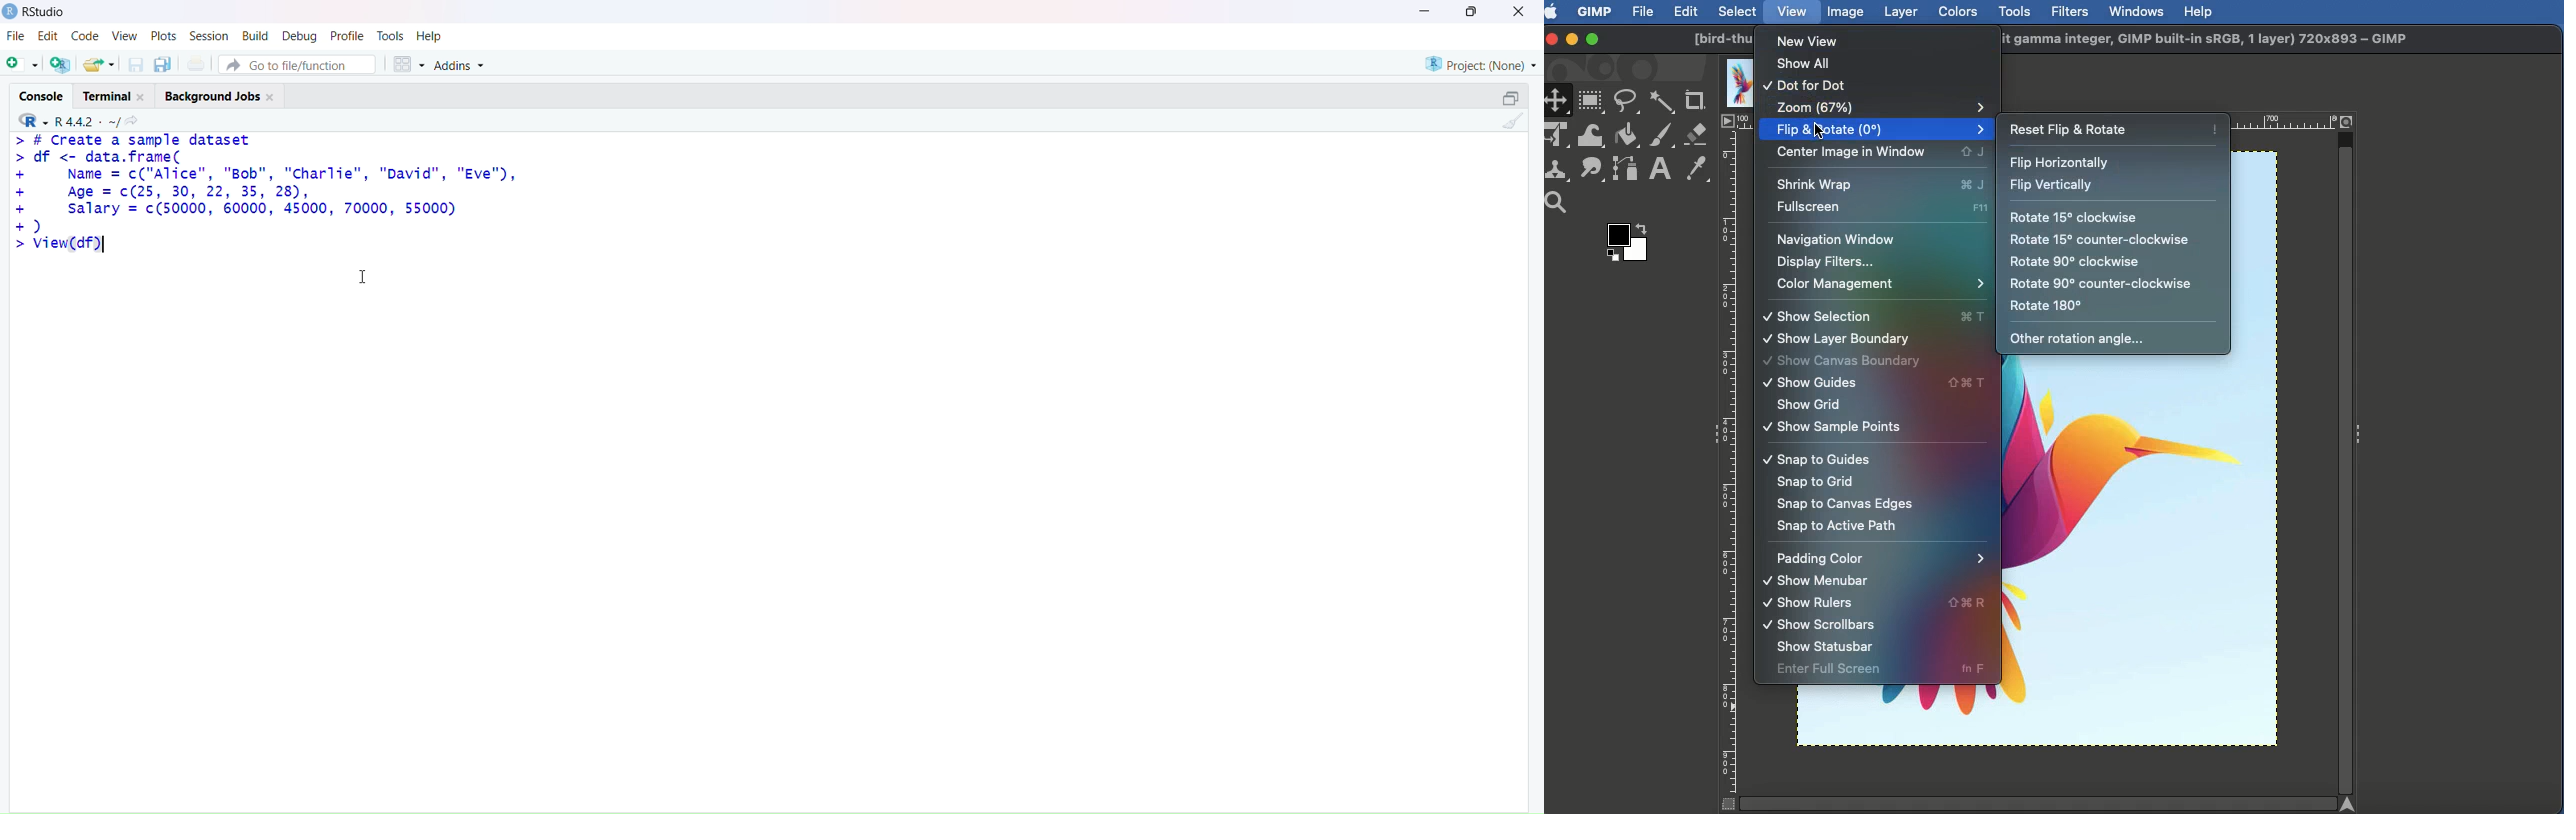  What do you see at coordinates (37, 12) in the screenshot?
I see `Rstudio` at bounding box center [37, 12].